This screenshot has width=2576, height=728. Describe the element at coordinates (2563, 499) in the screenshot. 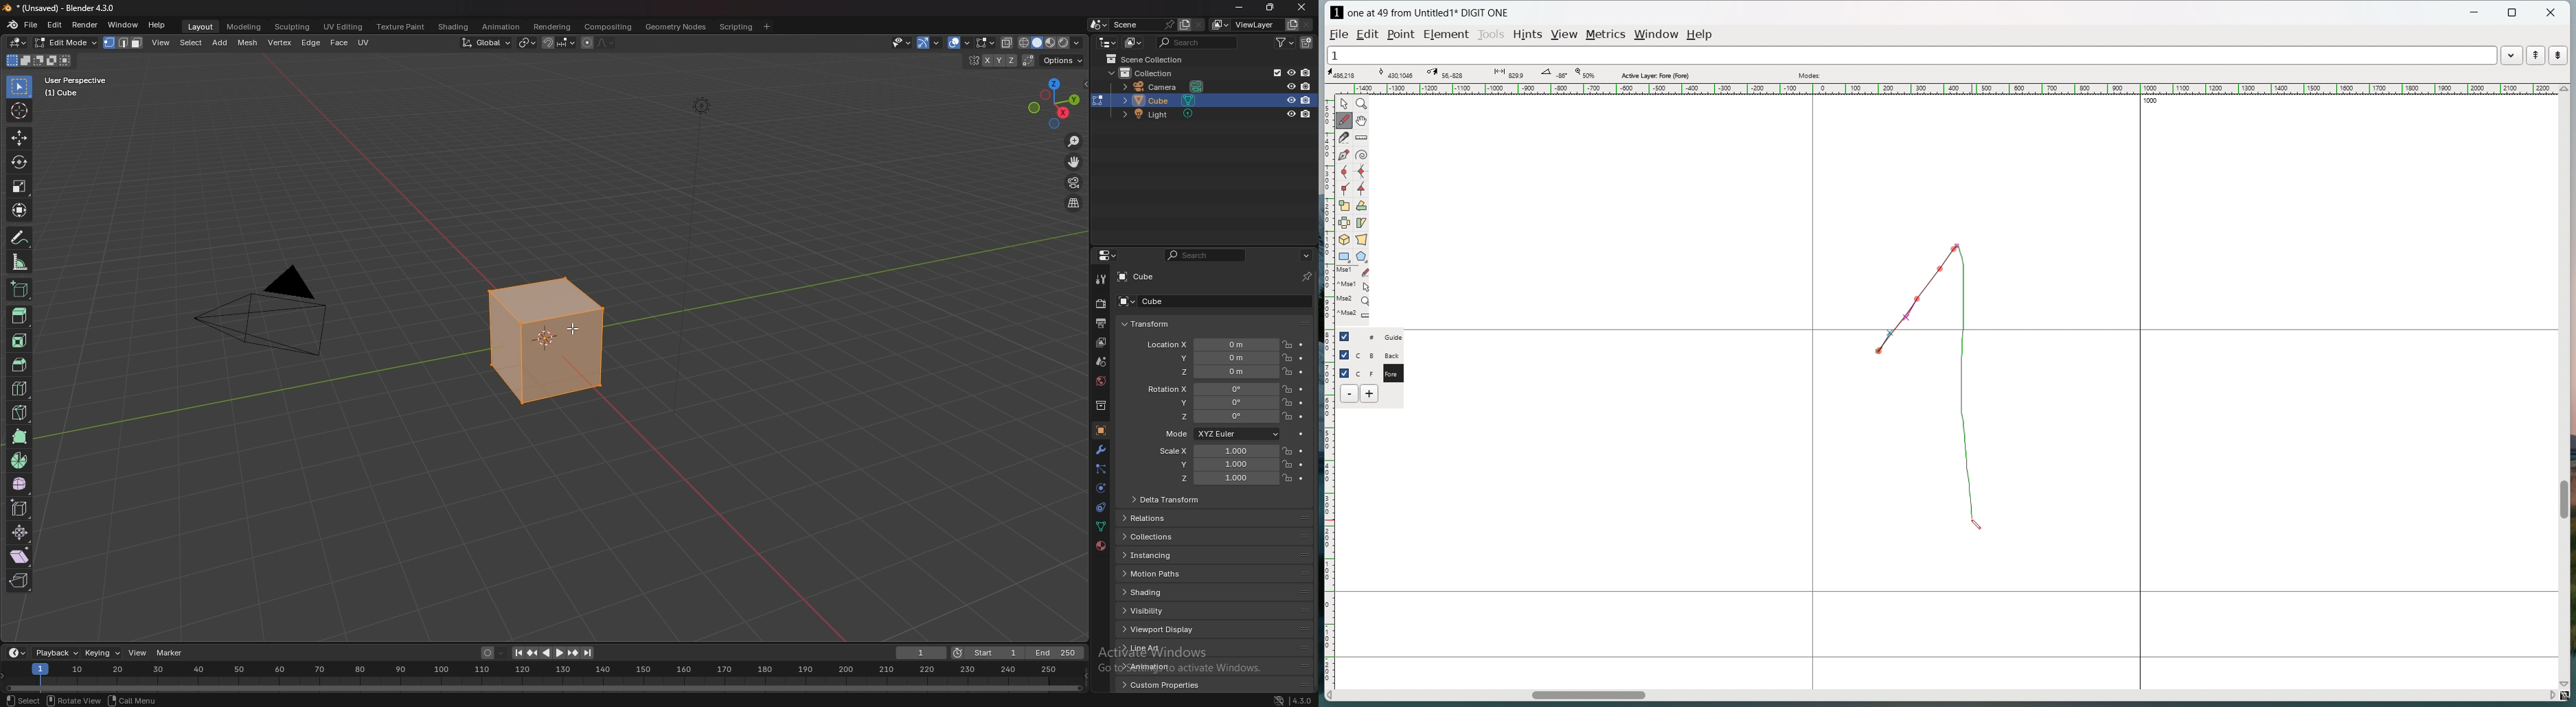

I see `vertical scrollbar` at that location.